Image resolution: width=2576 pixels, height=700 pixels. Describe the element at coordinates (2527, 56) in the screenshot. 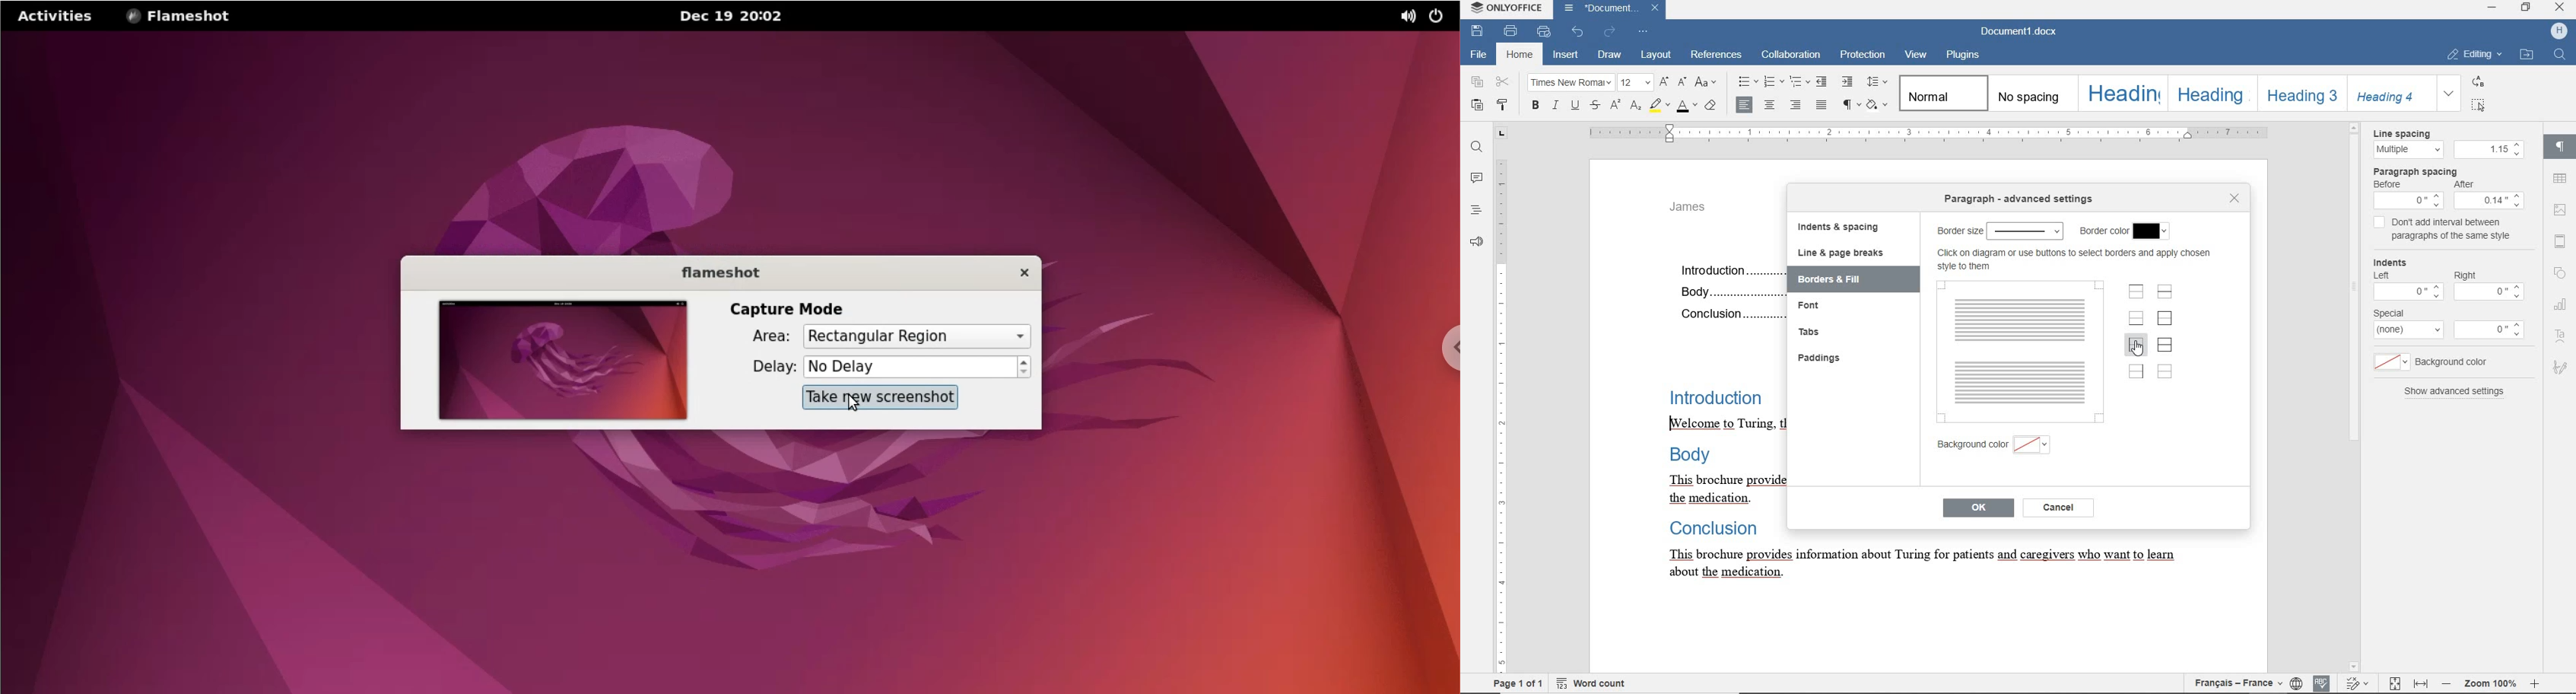

I see `open file location` at that location.